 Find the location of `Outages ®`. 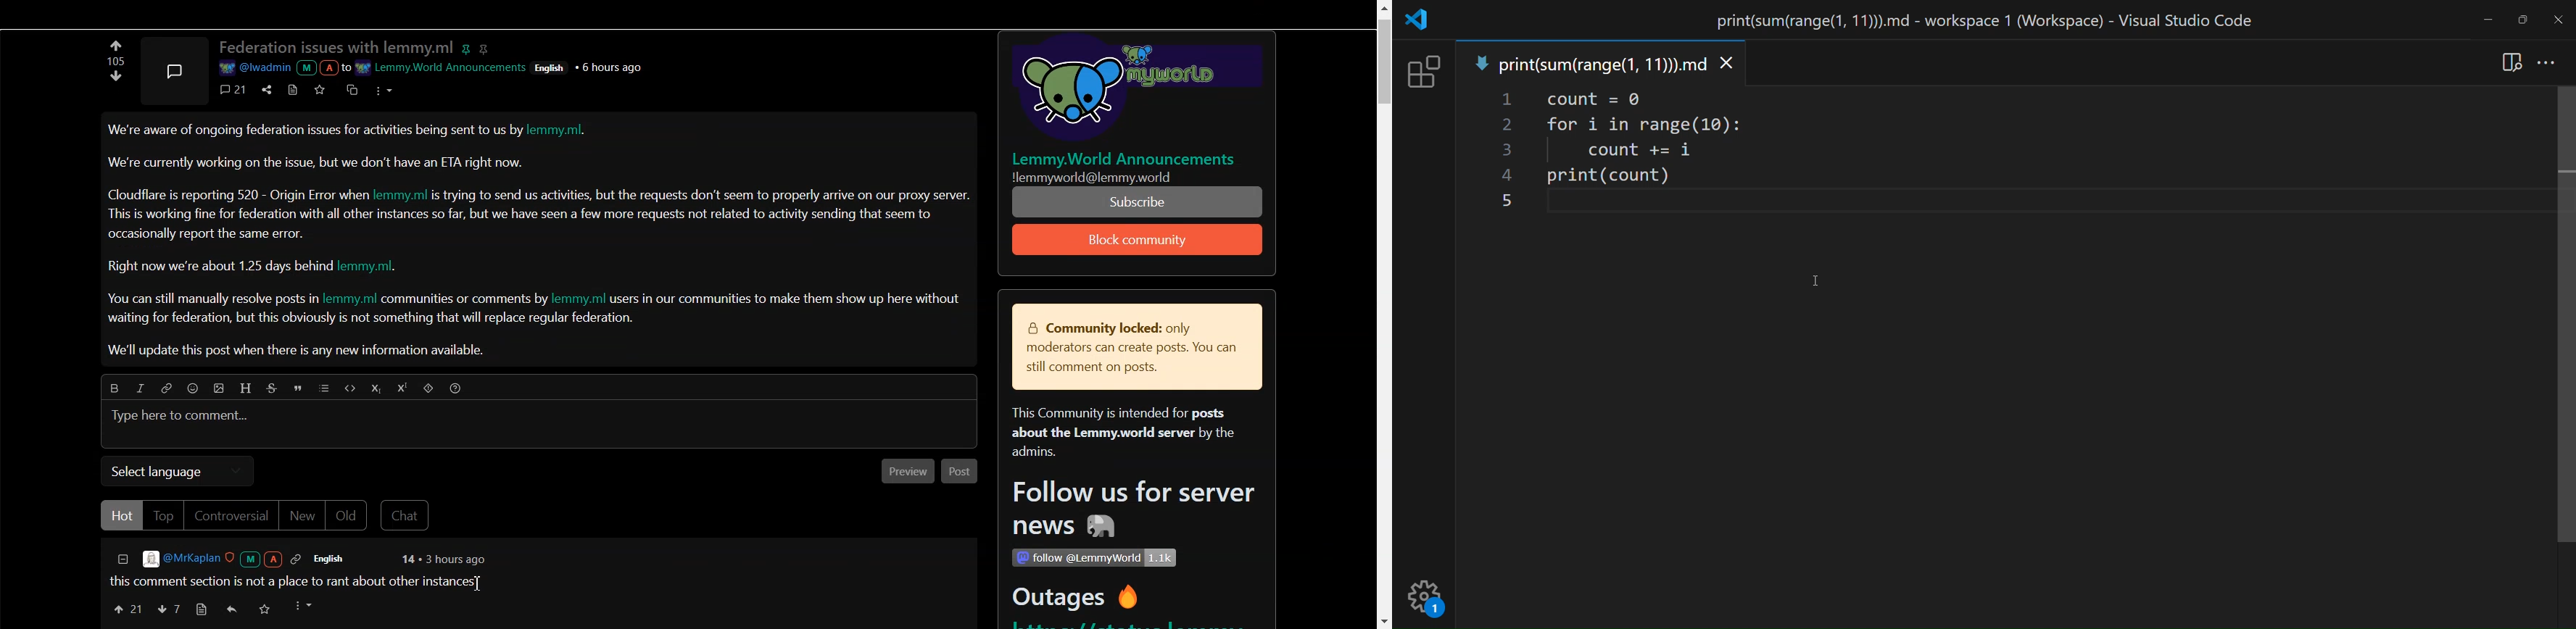

Outages ® is located at coordinates (1077, 599).